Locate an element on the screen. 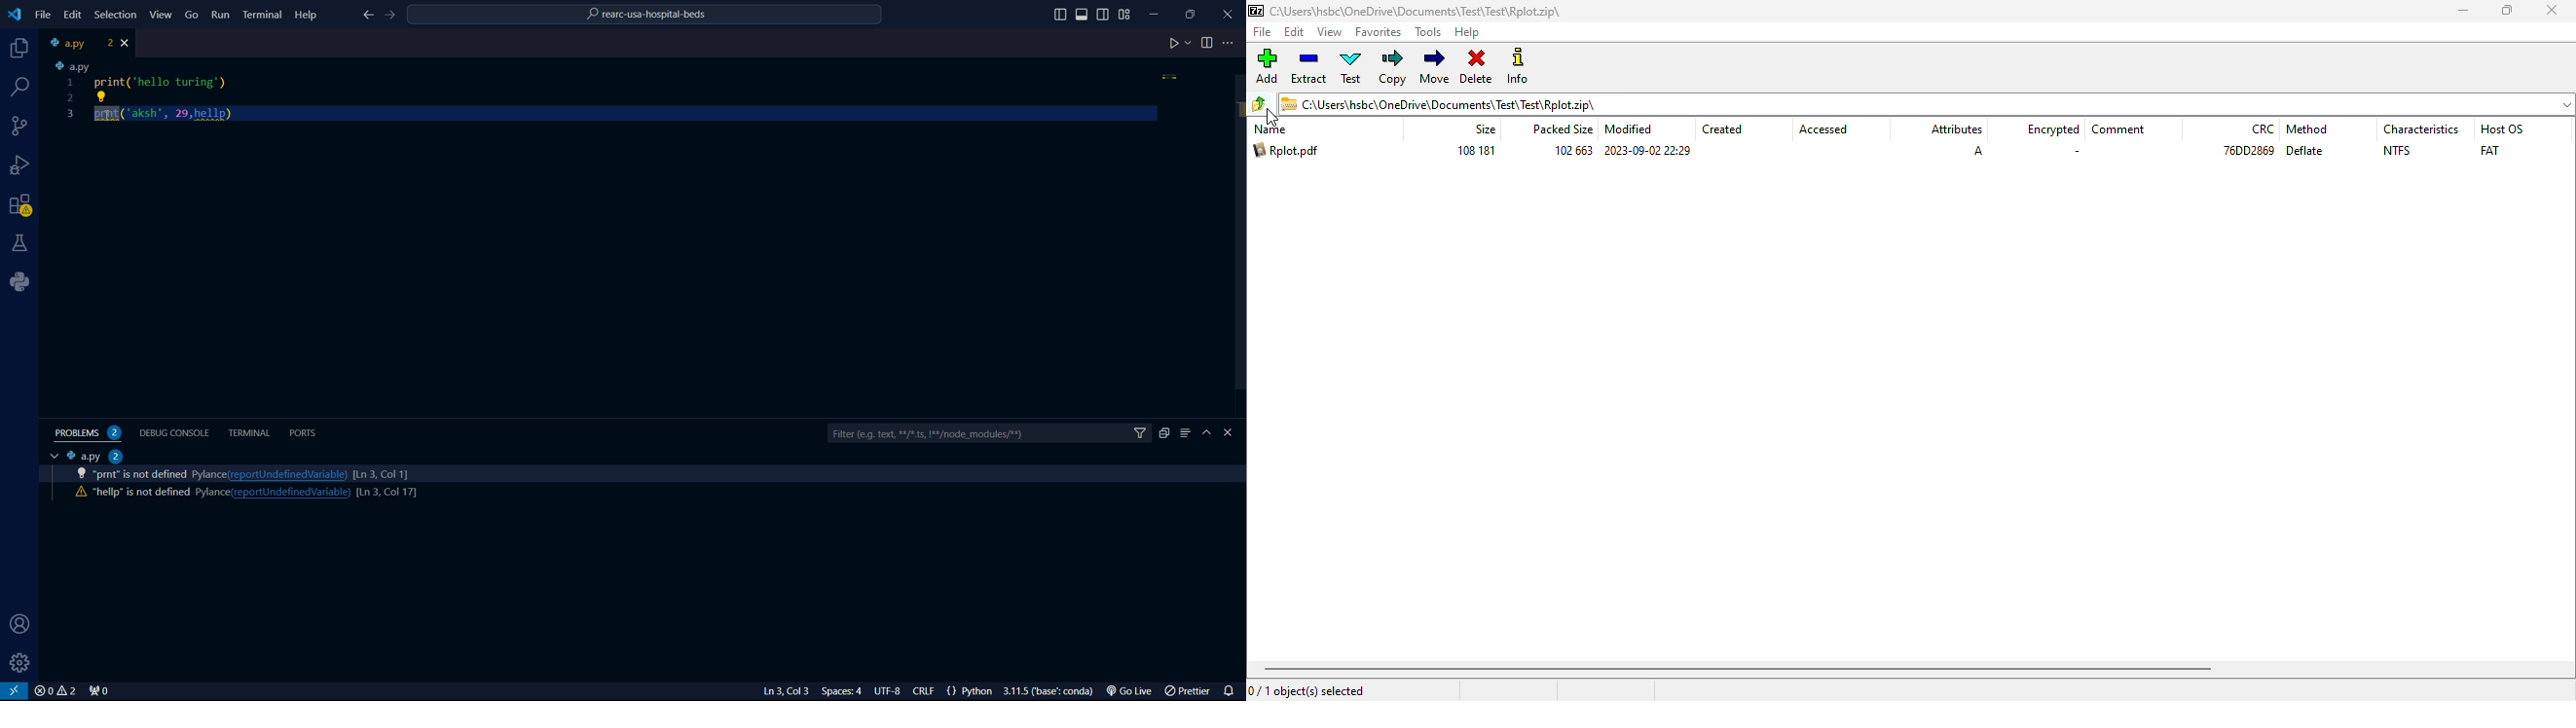 The height and width of the screenshot is (728, 2576). debug console is located at coordinates (177, 432).